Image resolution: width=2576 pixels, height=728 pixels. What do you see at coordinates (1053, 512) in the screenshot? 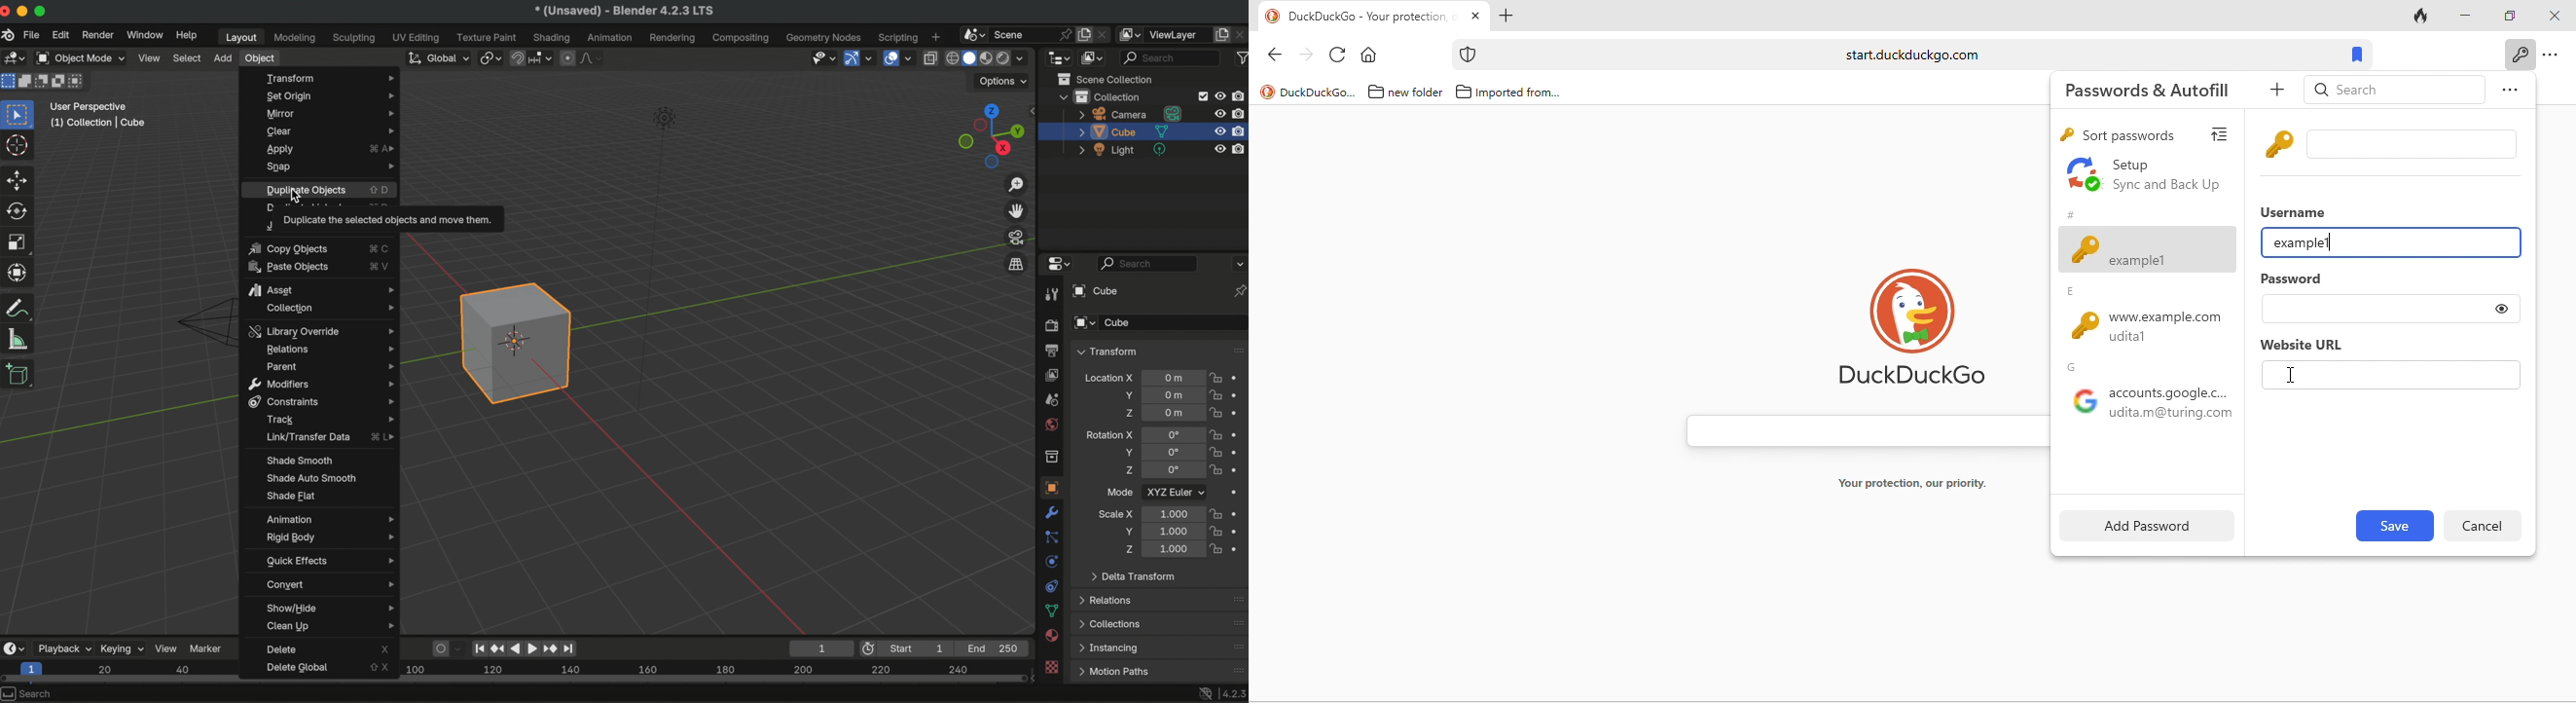
I see `modifiers` at bounding box center [1053, 512].